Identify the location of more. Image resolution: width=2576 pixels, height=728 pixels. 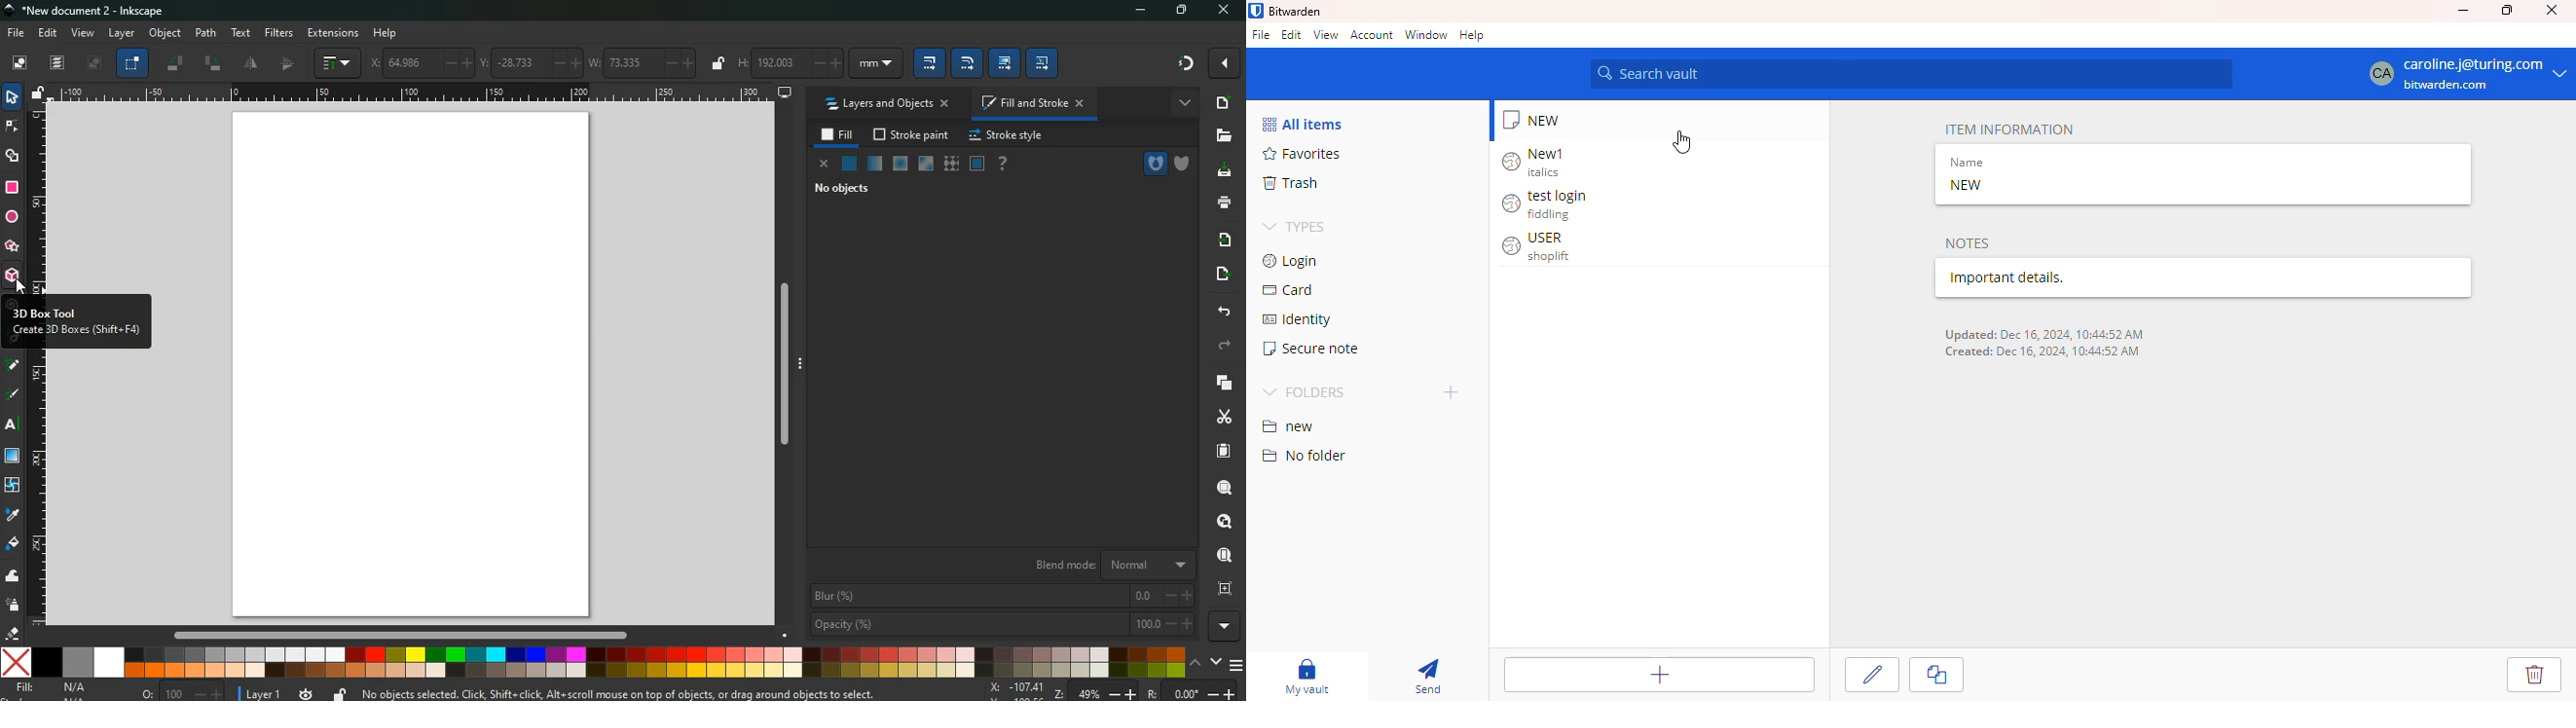
(1228, 627).